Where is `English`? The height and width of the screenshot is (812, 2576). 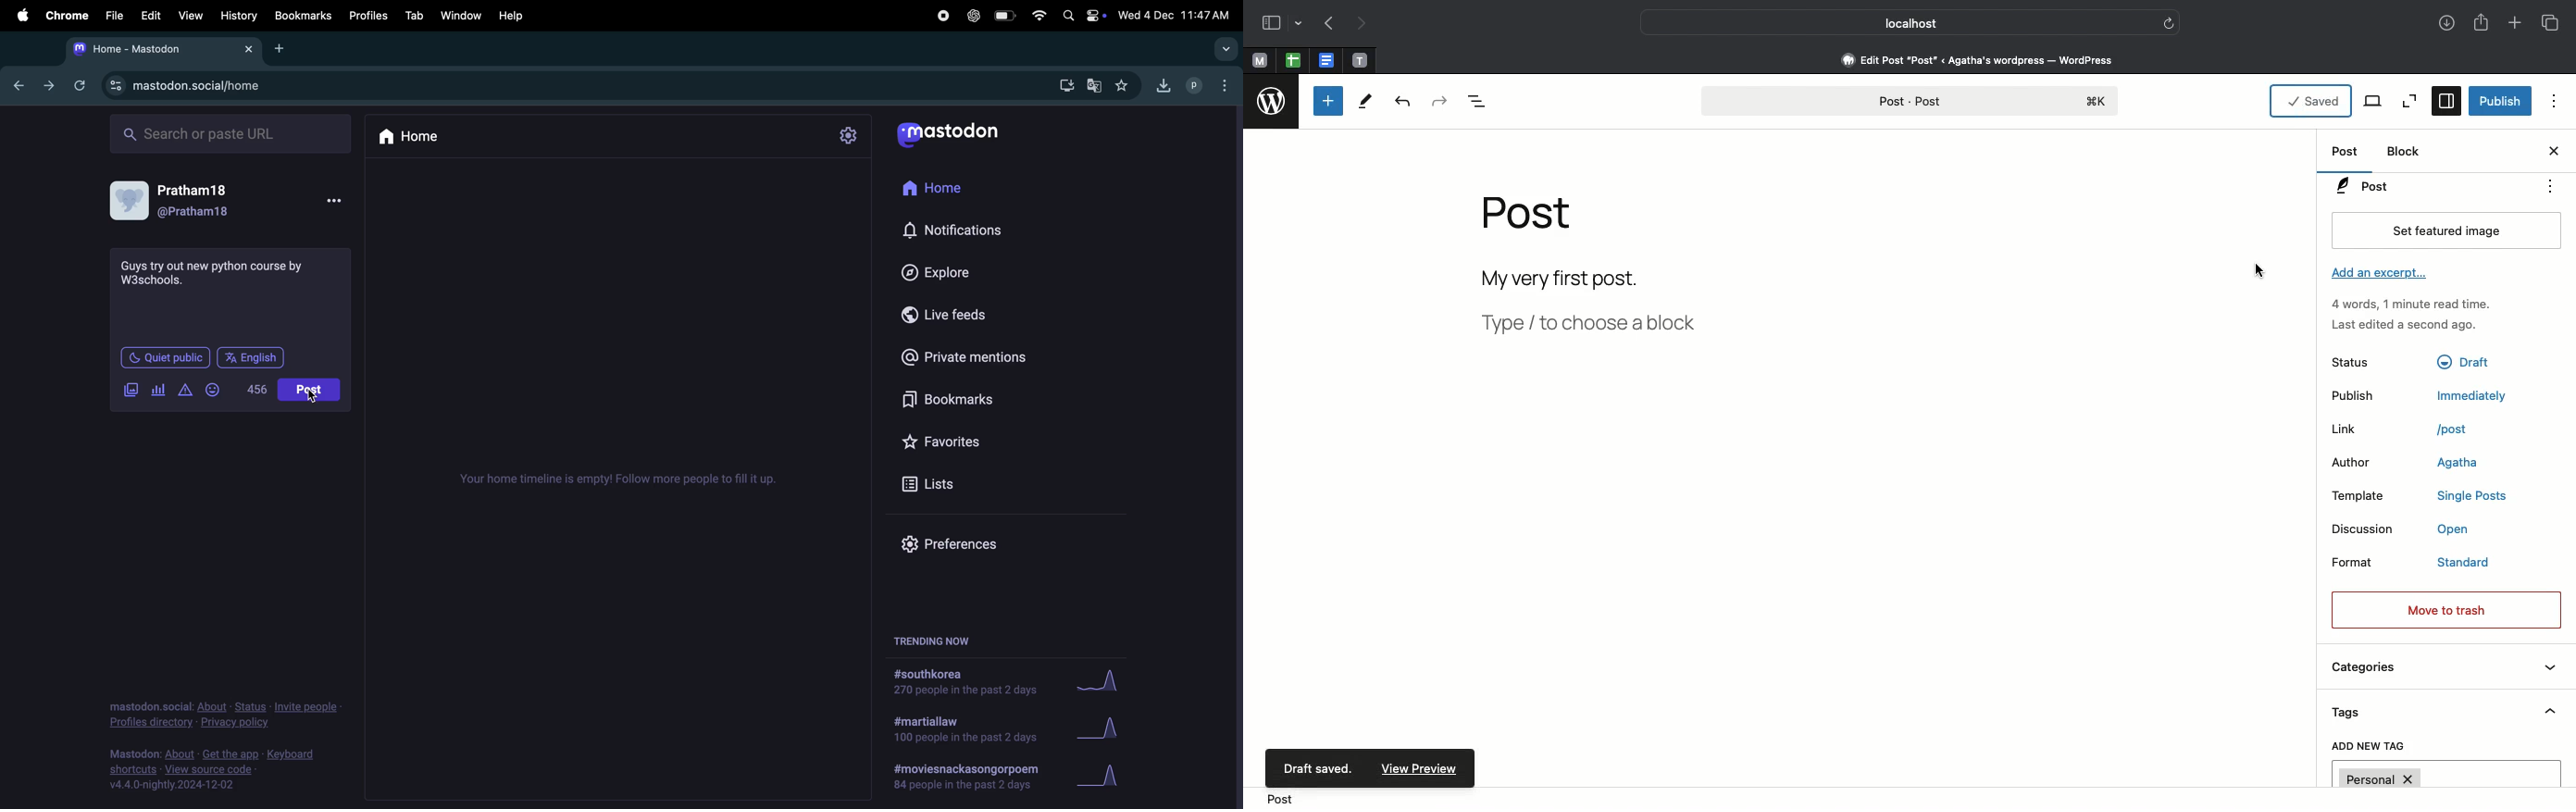
English is located at coordinates (253, 357).